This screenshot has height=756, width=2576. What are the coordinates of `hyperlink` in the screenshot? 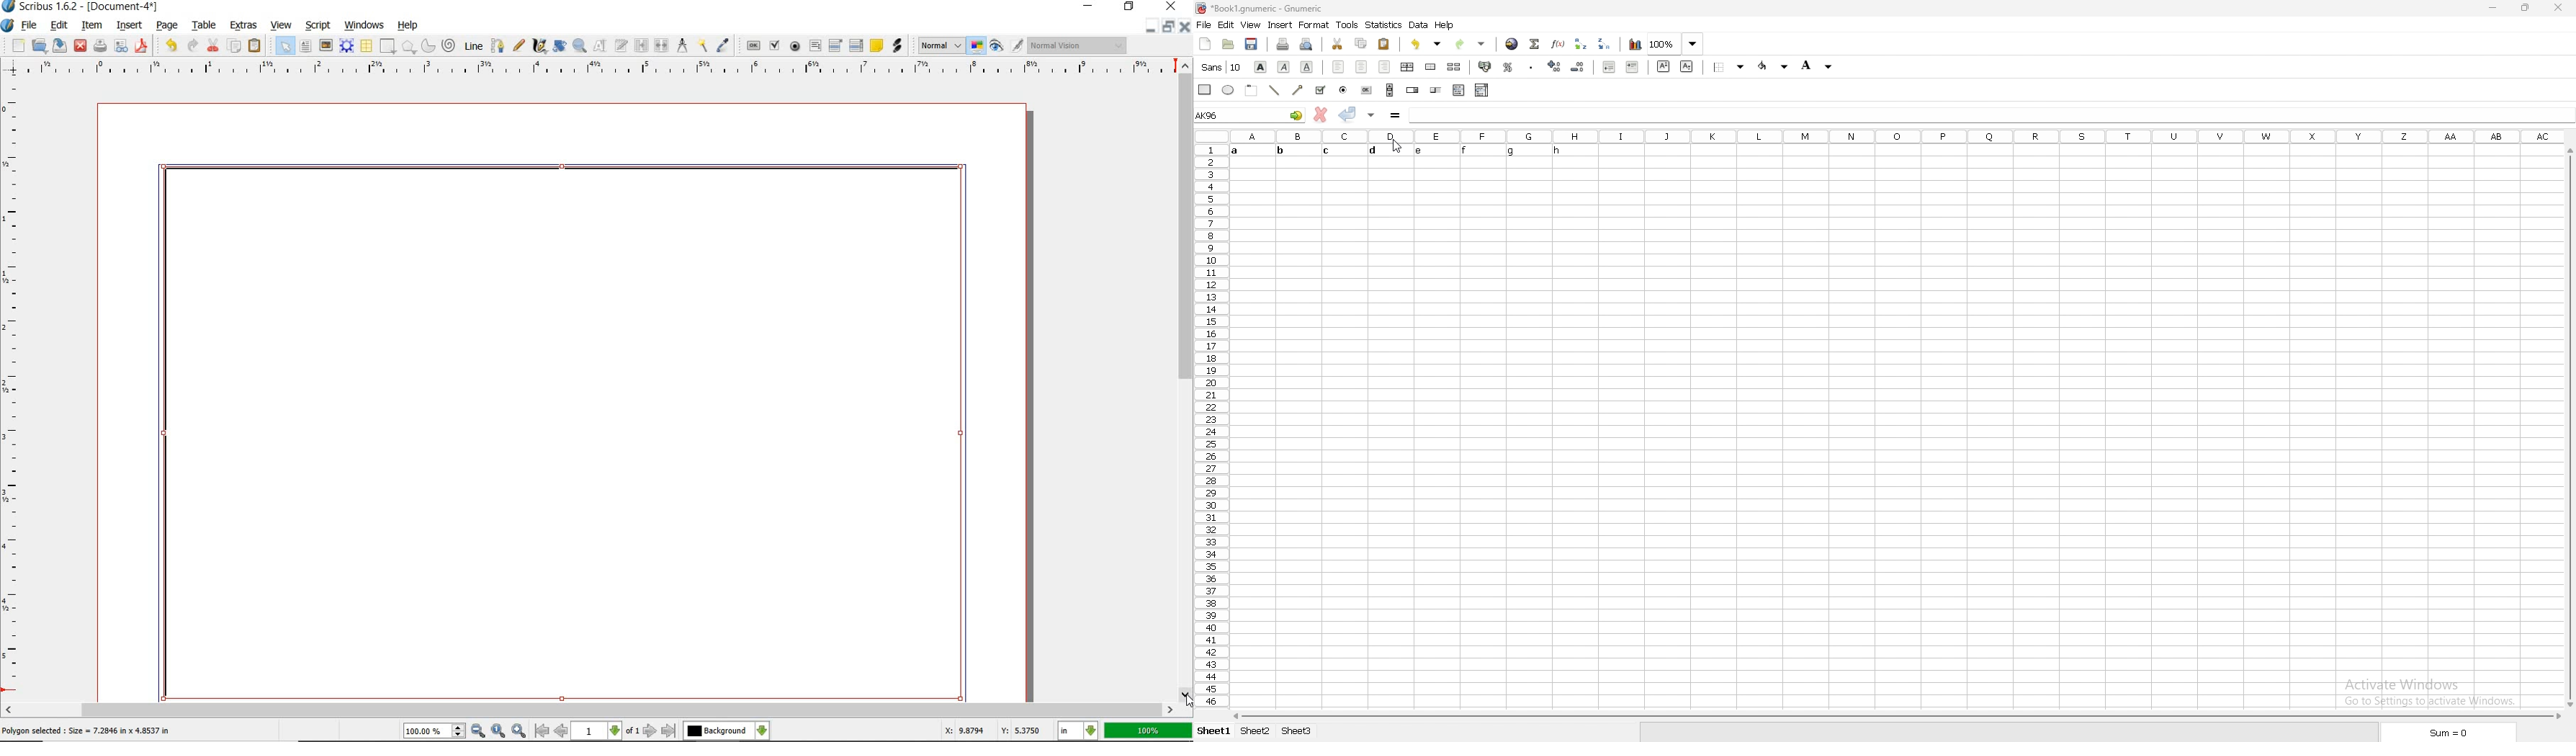 It's located at (1512, 44).